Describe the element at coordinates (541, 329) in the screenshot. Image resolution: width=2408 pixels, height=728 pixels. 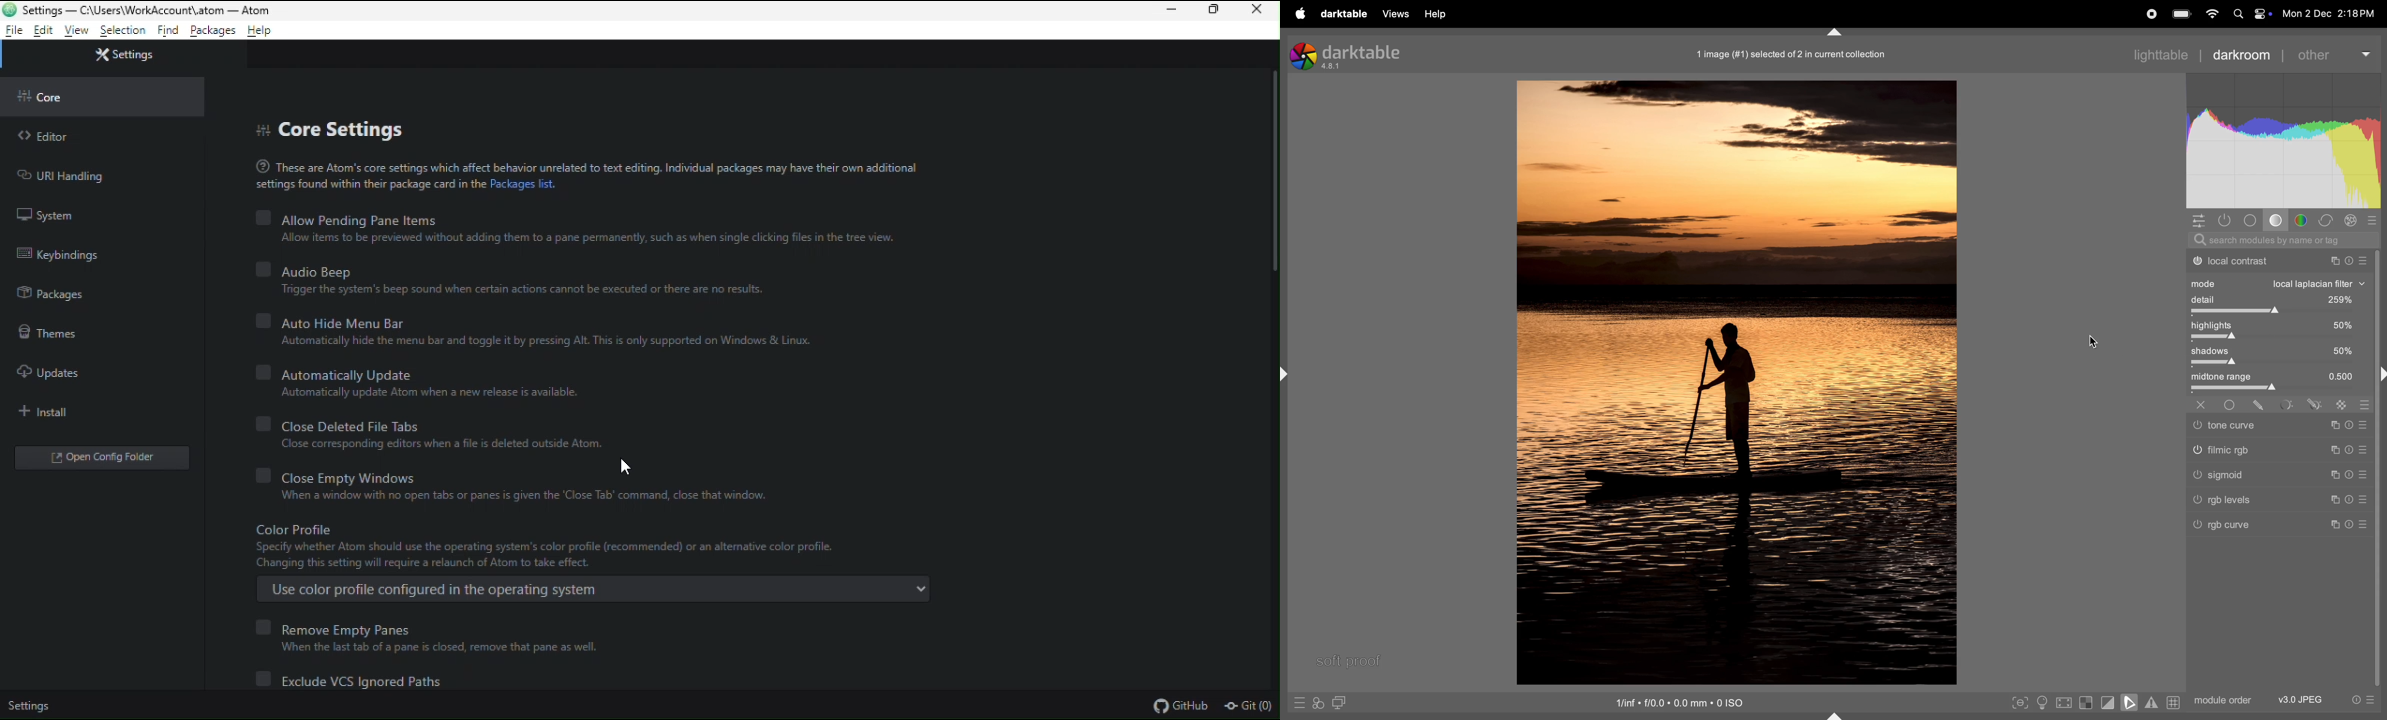
I see `Auto hide menu bar` at that location.